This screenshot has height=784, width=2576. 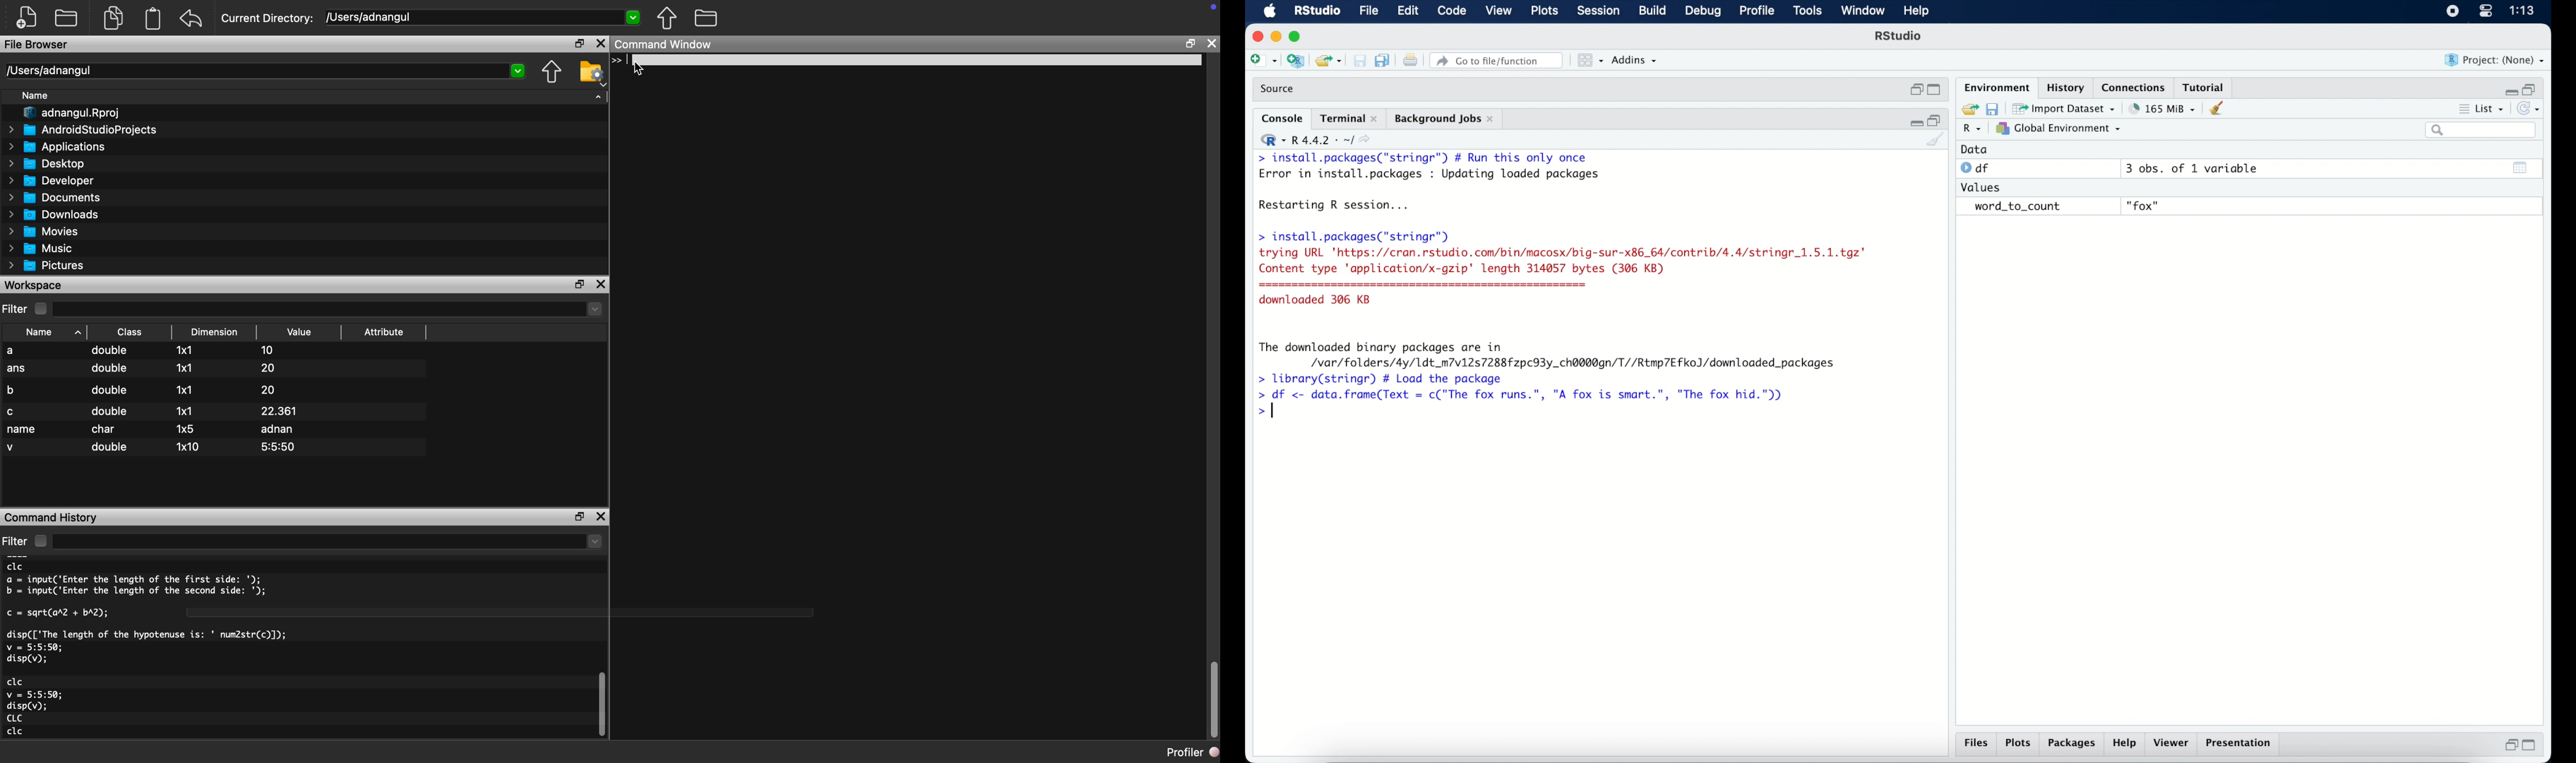 What do you see at coordinates (1967, 110) in the screenshot?
I see `load workspace` at bounding box center [1967, 110].